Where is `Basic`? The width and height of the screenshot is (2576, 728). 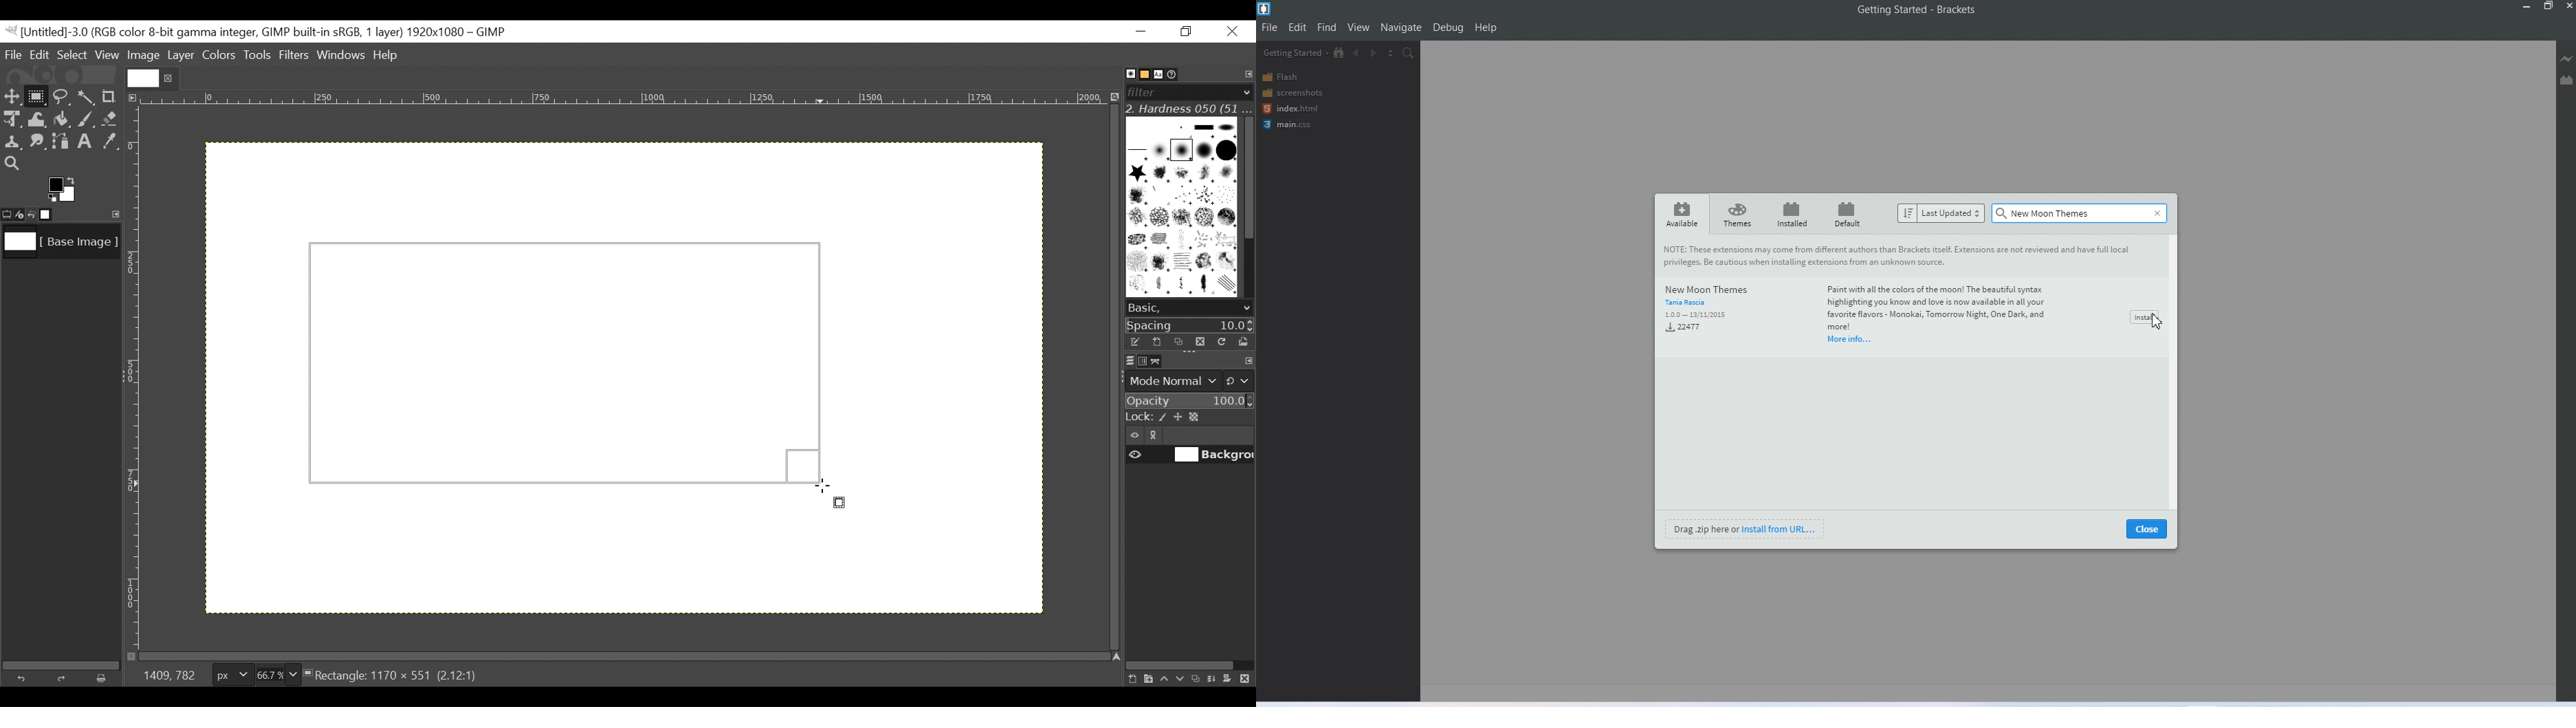
Basic is located at coordinates (1141, 75).